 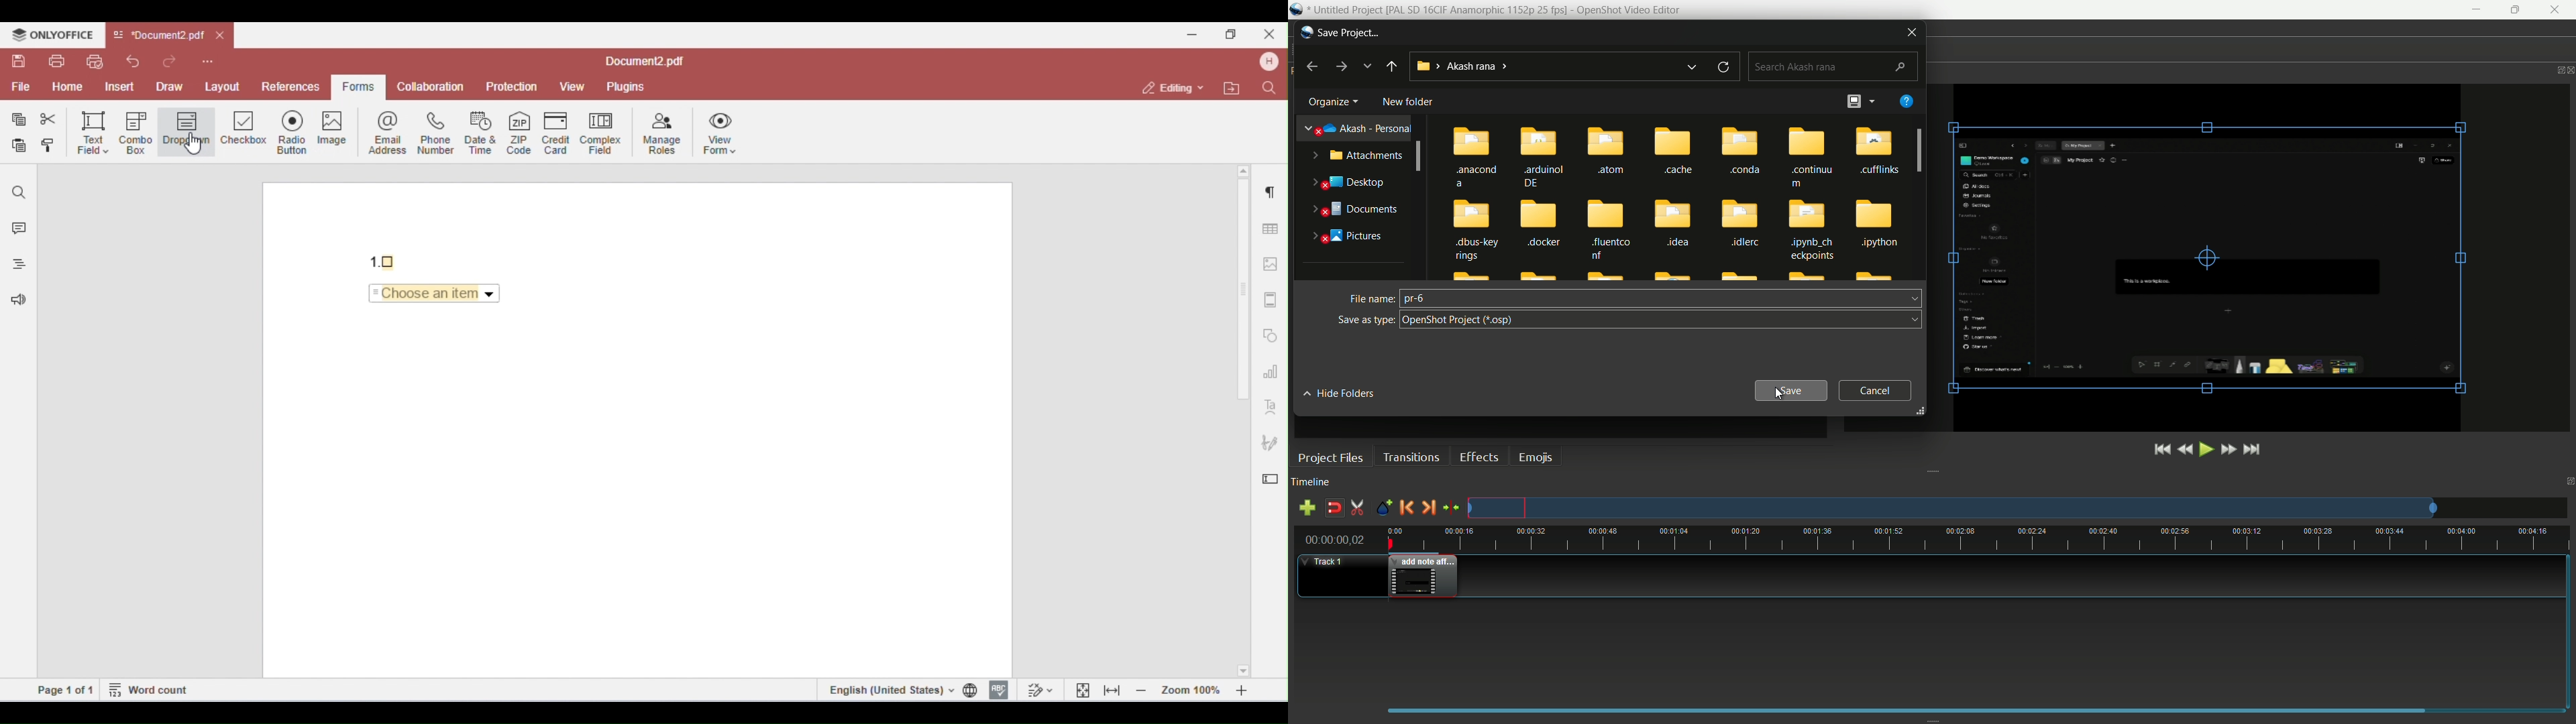 I want to click on video preview, so click(x=2205, y=257).